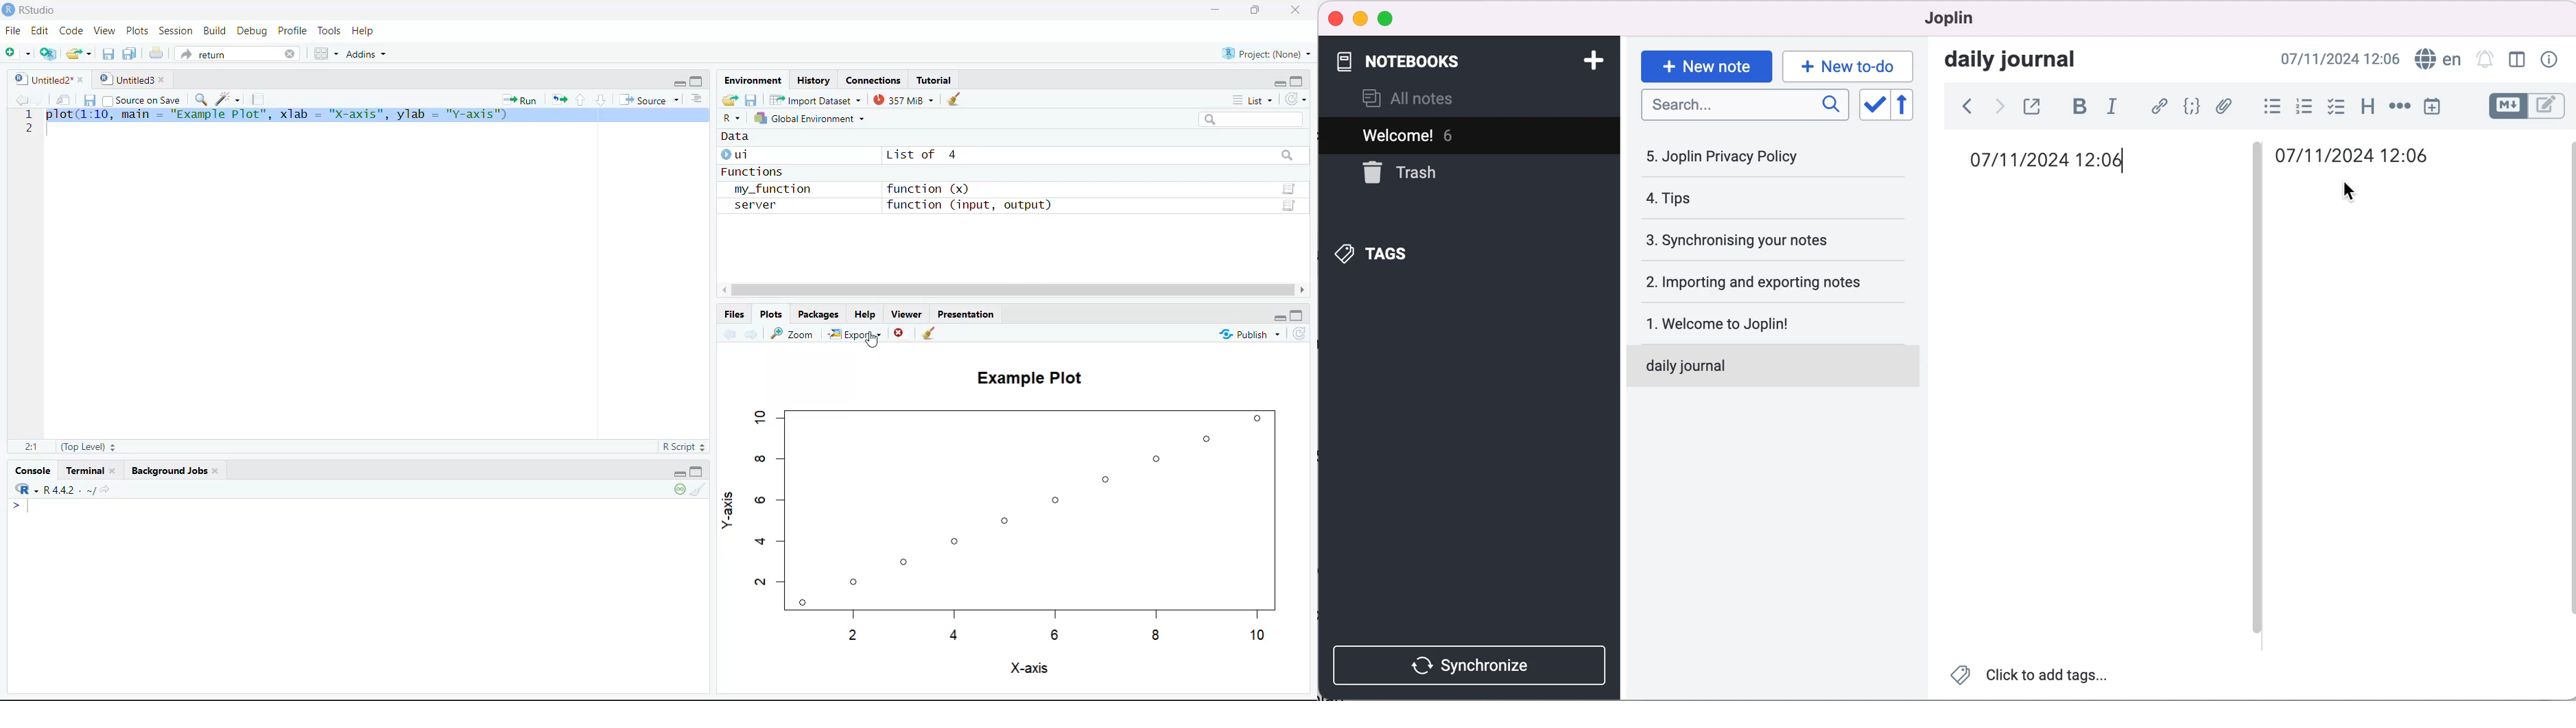 The image size is (2576, 728). What do you see at coordinates (1731, 156) in the screenshot?
I see `joplin privacy policy` at bounding box center [1731, 156].